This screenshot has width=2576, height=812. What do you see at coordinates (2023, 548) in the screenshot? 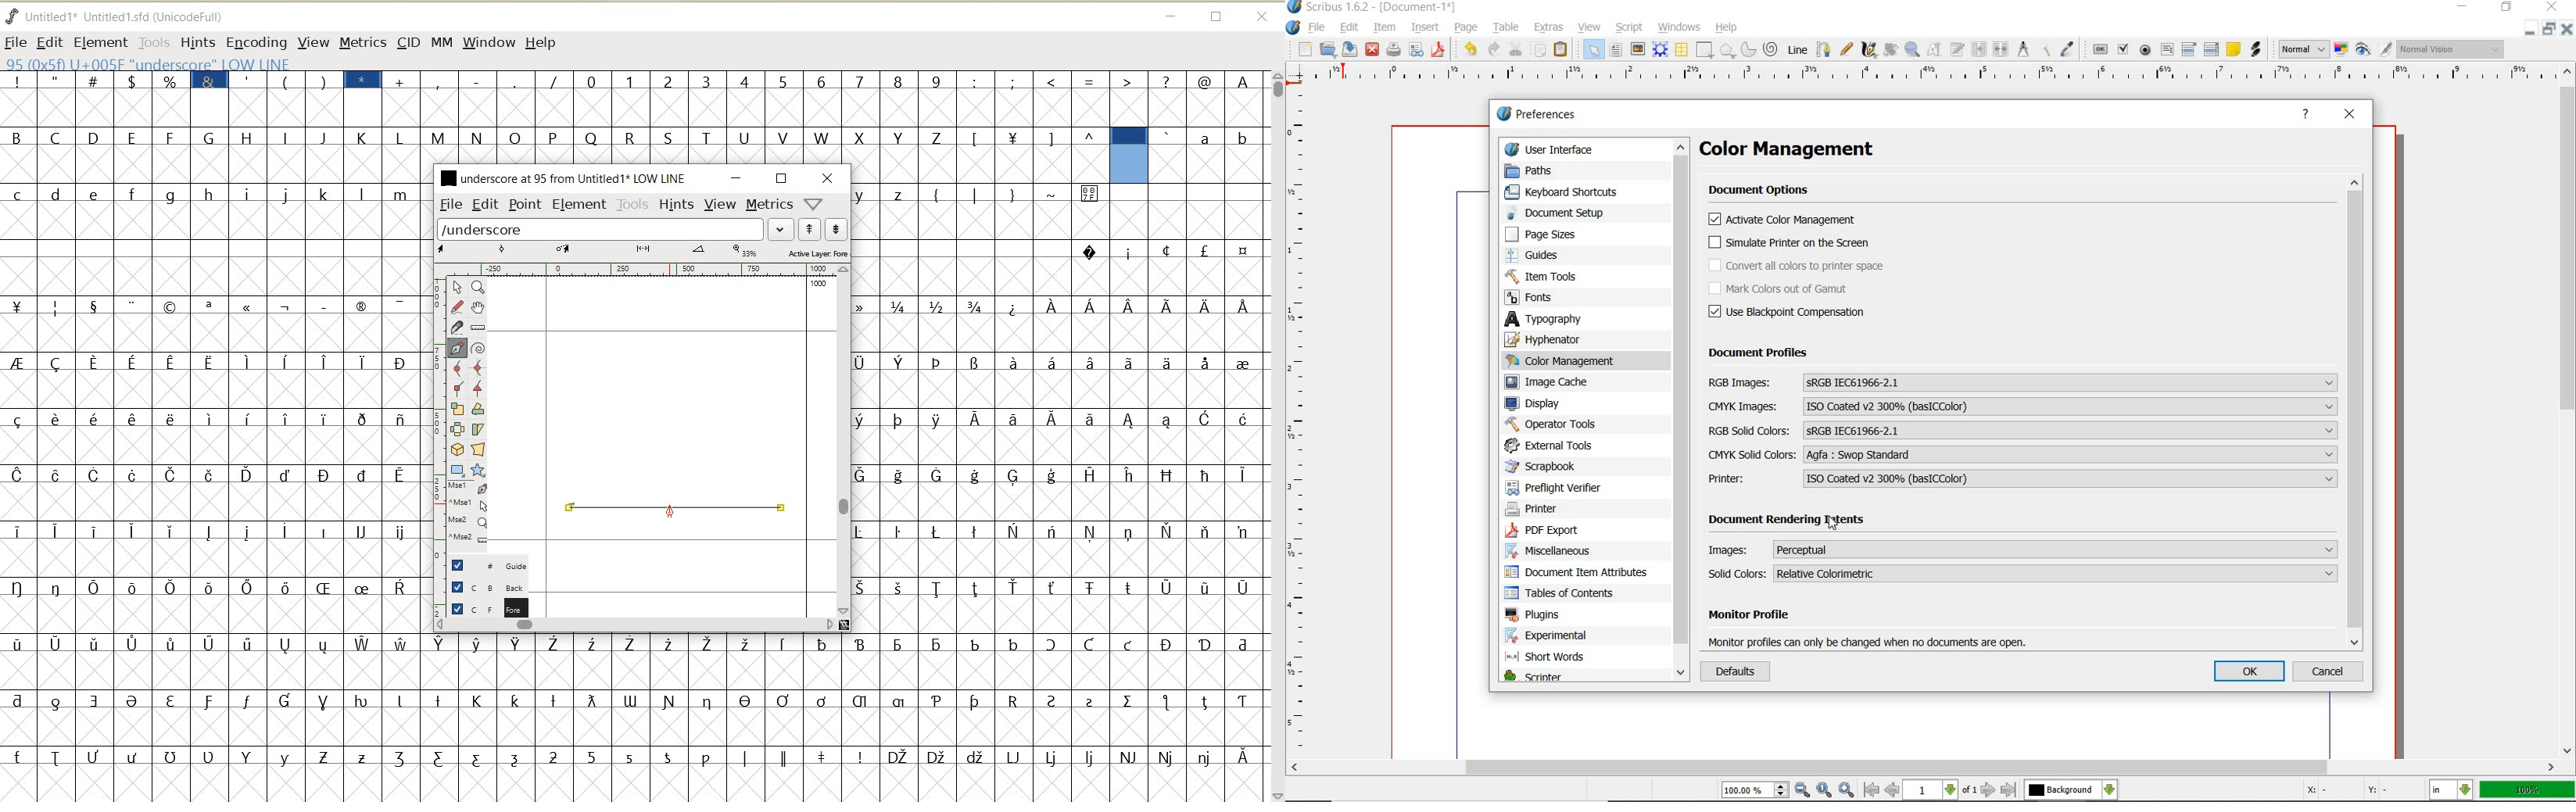
I see `Images` at bounding box center [2023, 548].